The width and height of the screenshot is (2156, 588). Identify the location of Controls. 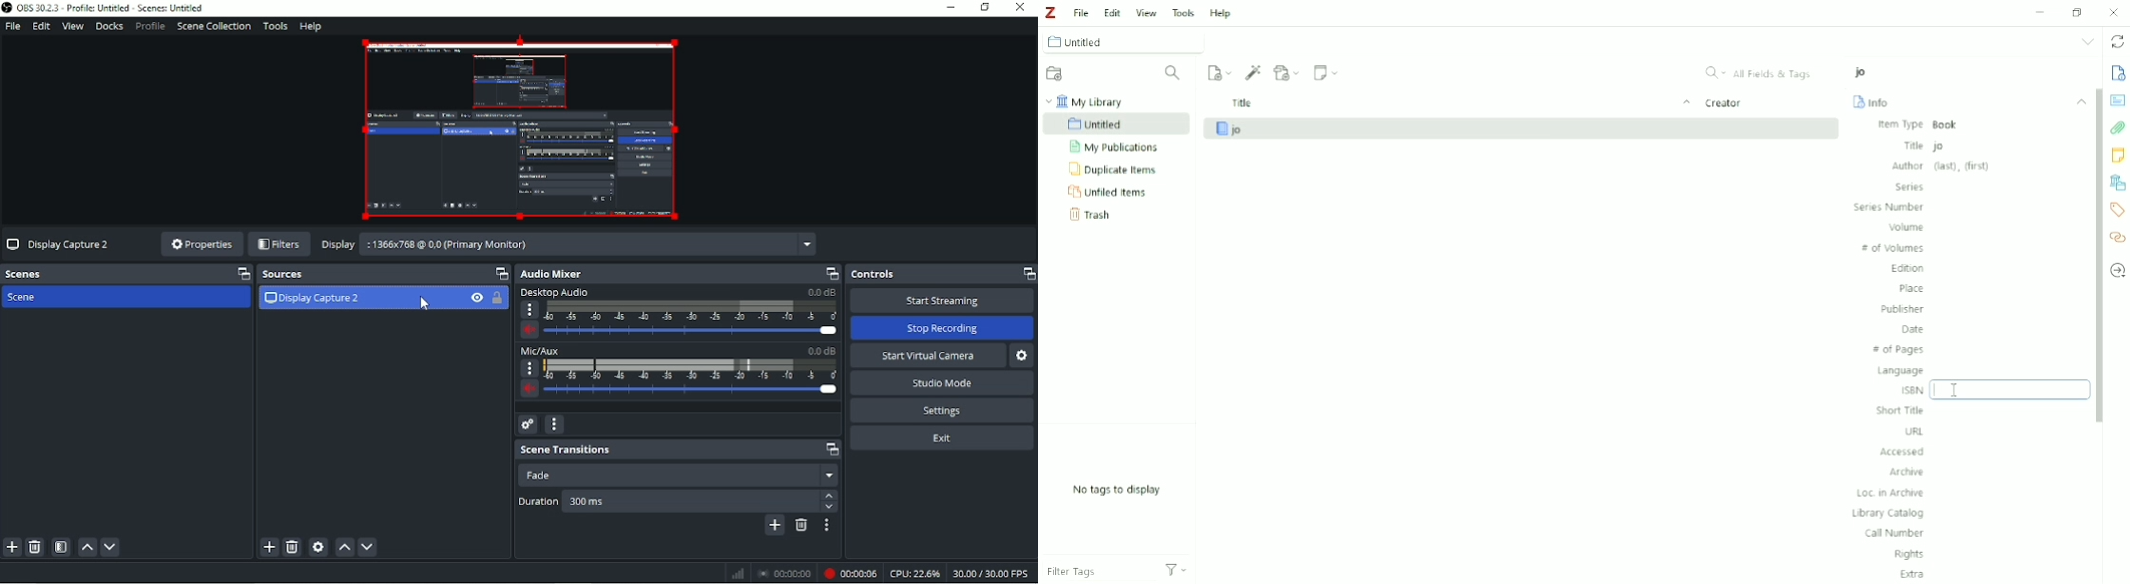
(942, 274).